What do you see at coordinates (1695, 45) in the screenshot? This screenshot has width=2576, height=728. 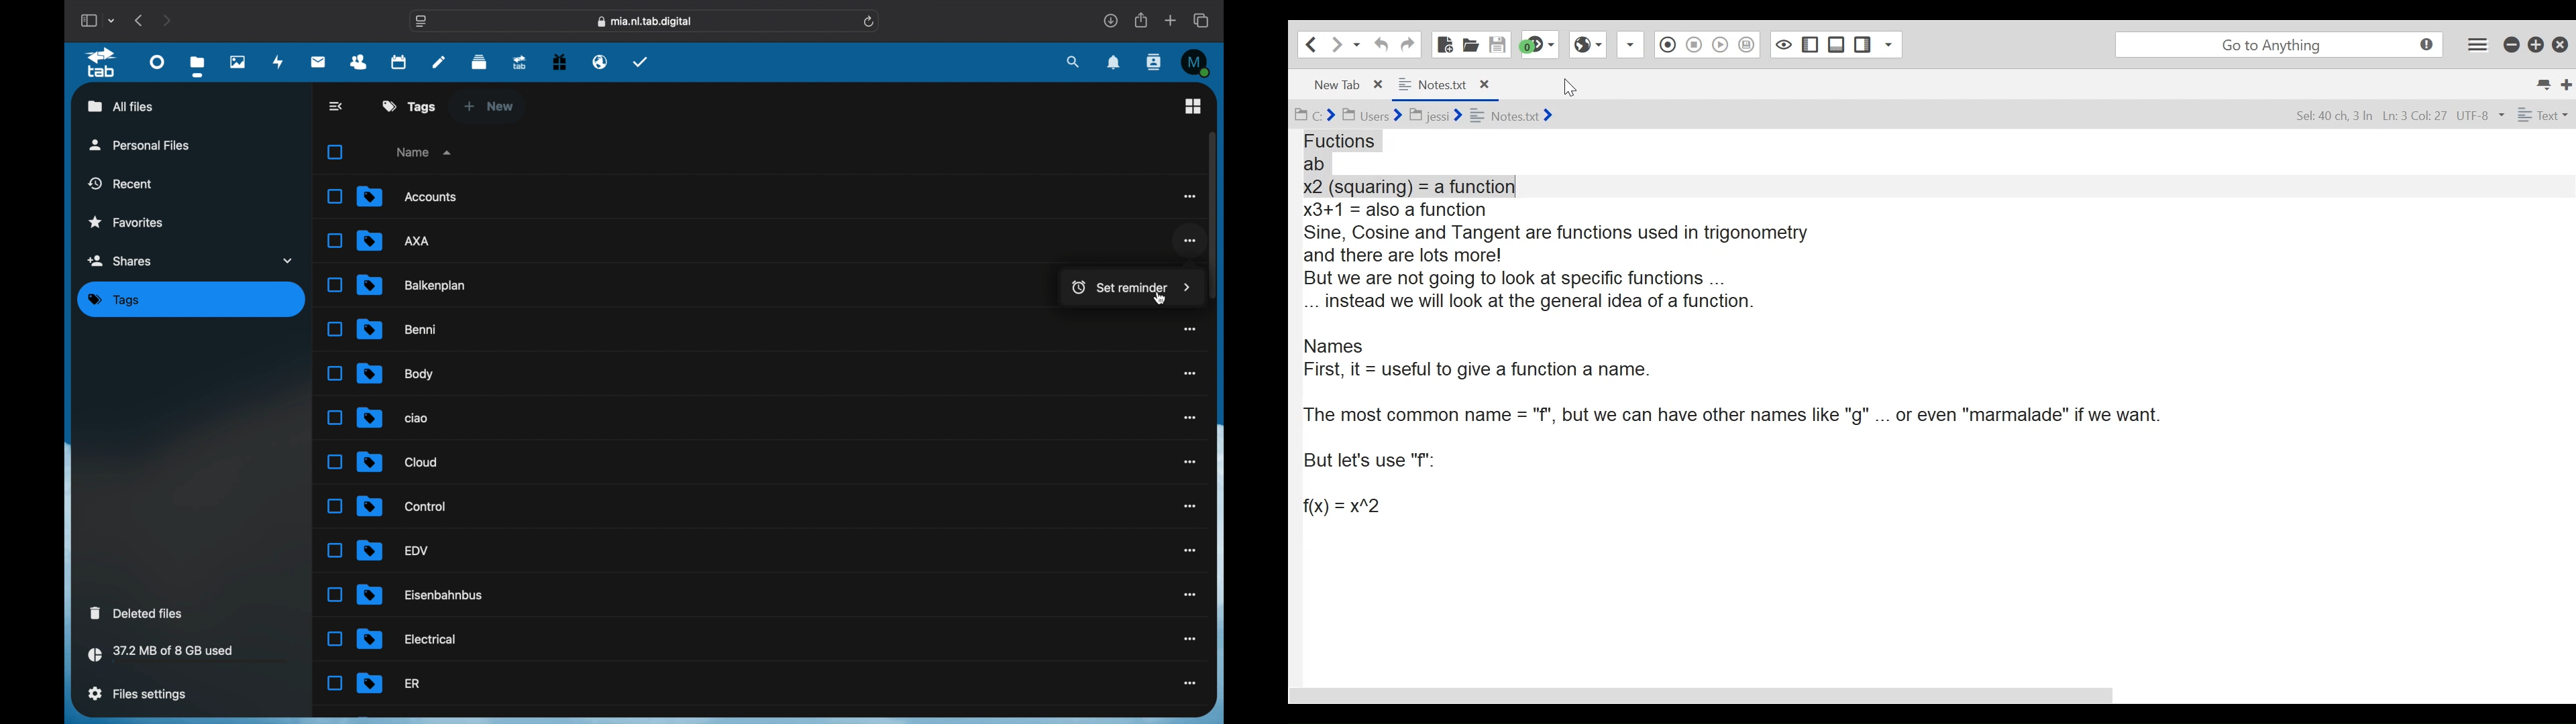 I see `pause` at bounding box center [1695, 45].